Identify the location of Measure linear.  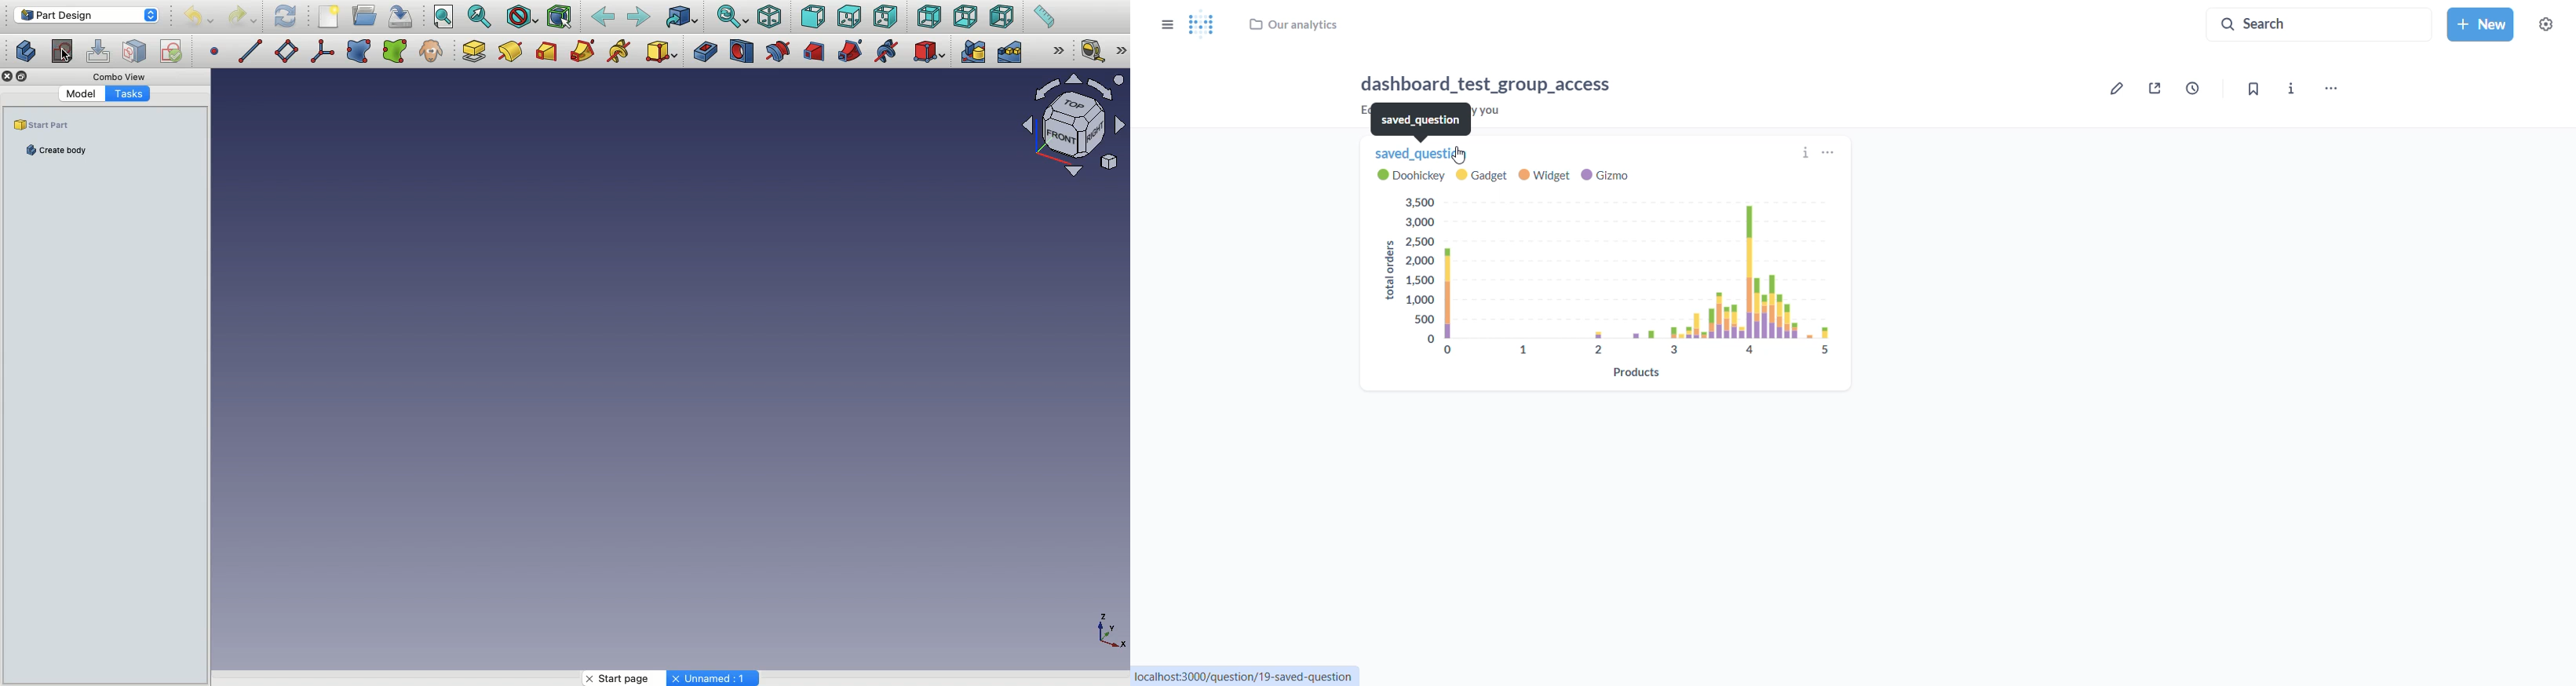
(1092, 52).